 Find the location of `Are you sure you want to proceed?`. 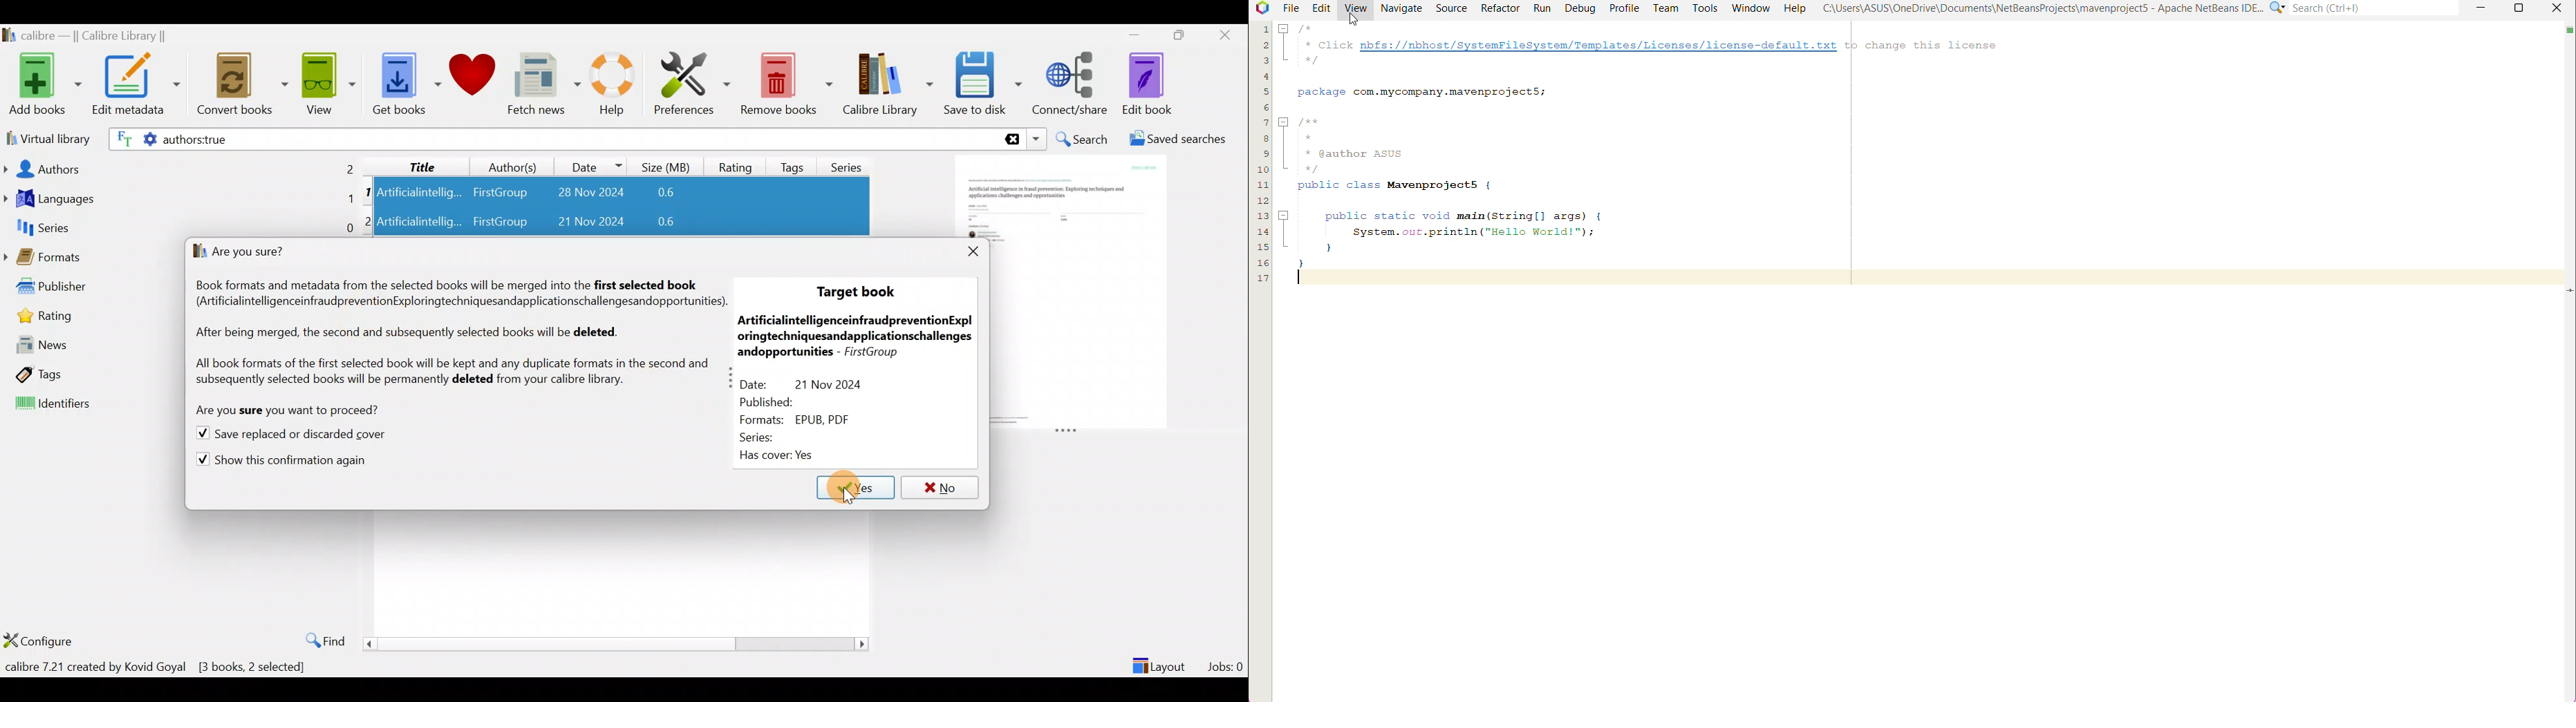

Are you sure you want to proceed? is located at coordinates (284, 411).